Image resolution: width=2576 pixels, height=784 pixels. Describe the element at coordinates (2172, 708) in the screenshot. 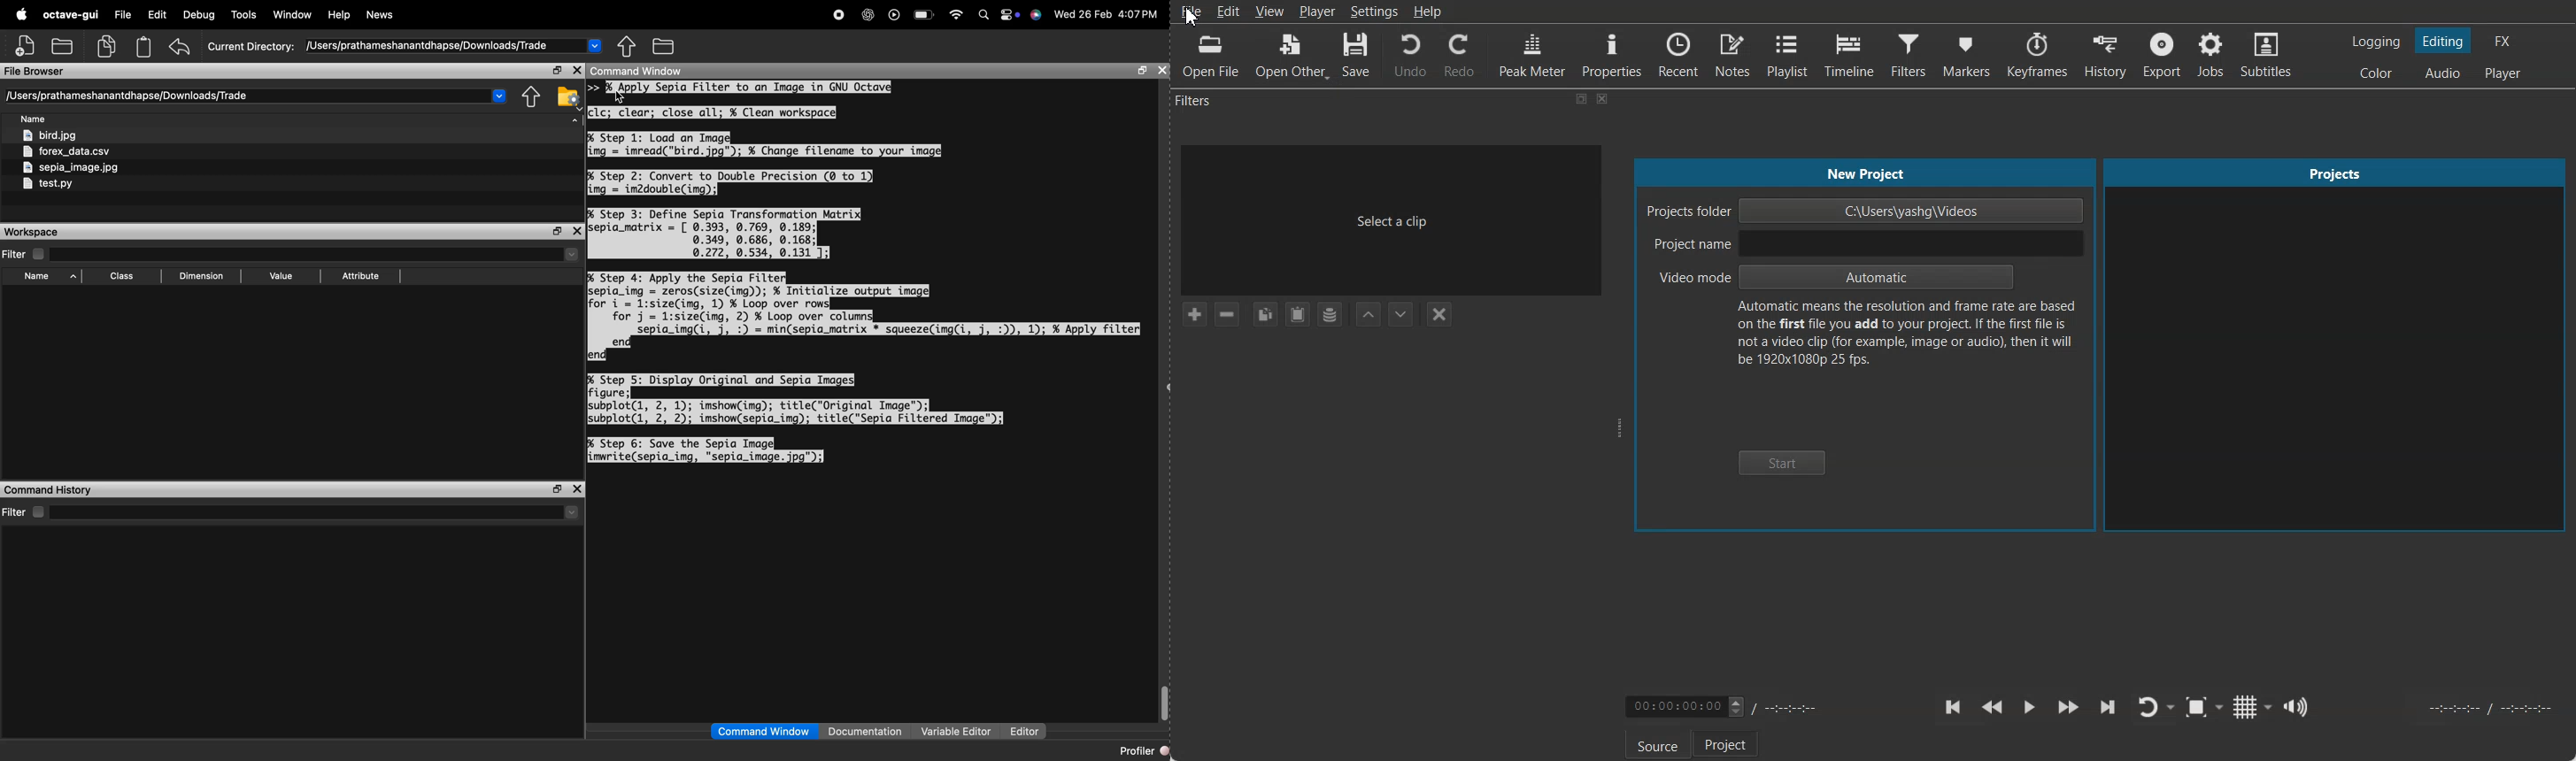

I see `Drop down box` at that location.